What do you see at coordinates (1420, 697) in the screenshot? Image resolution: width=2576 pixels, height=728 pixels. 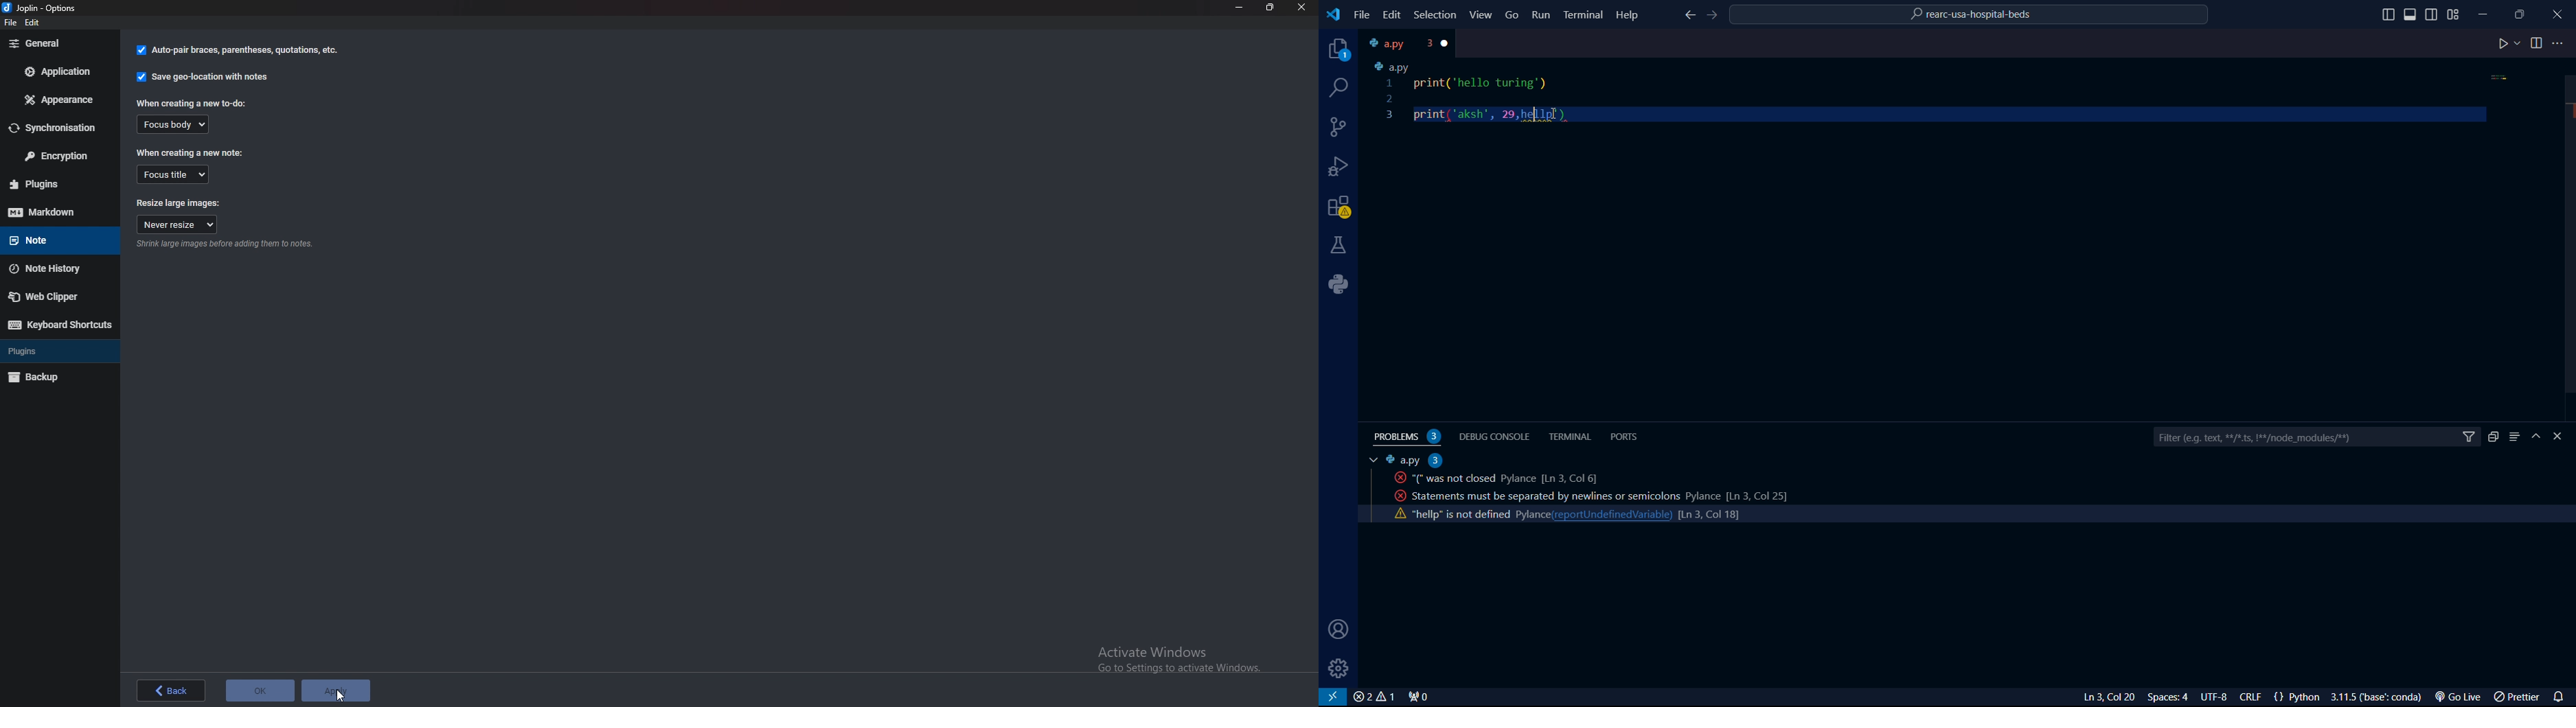 I see `connect 0` at bounding box center [1420, 697].